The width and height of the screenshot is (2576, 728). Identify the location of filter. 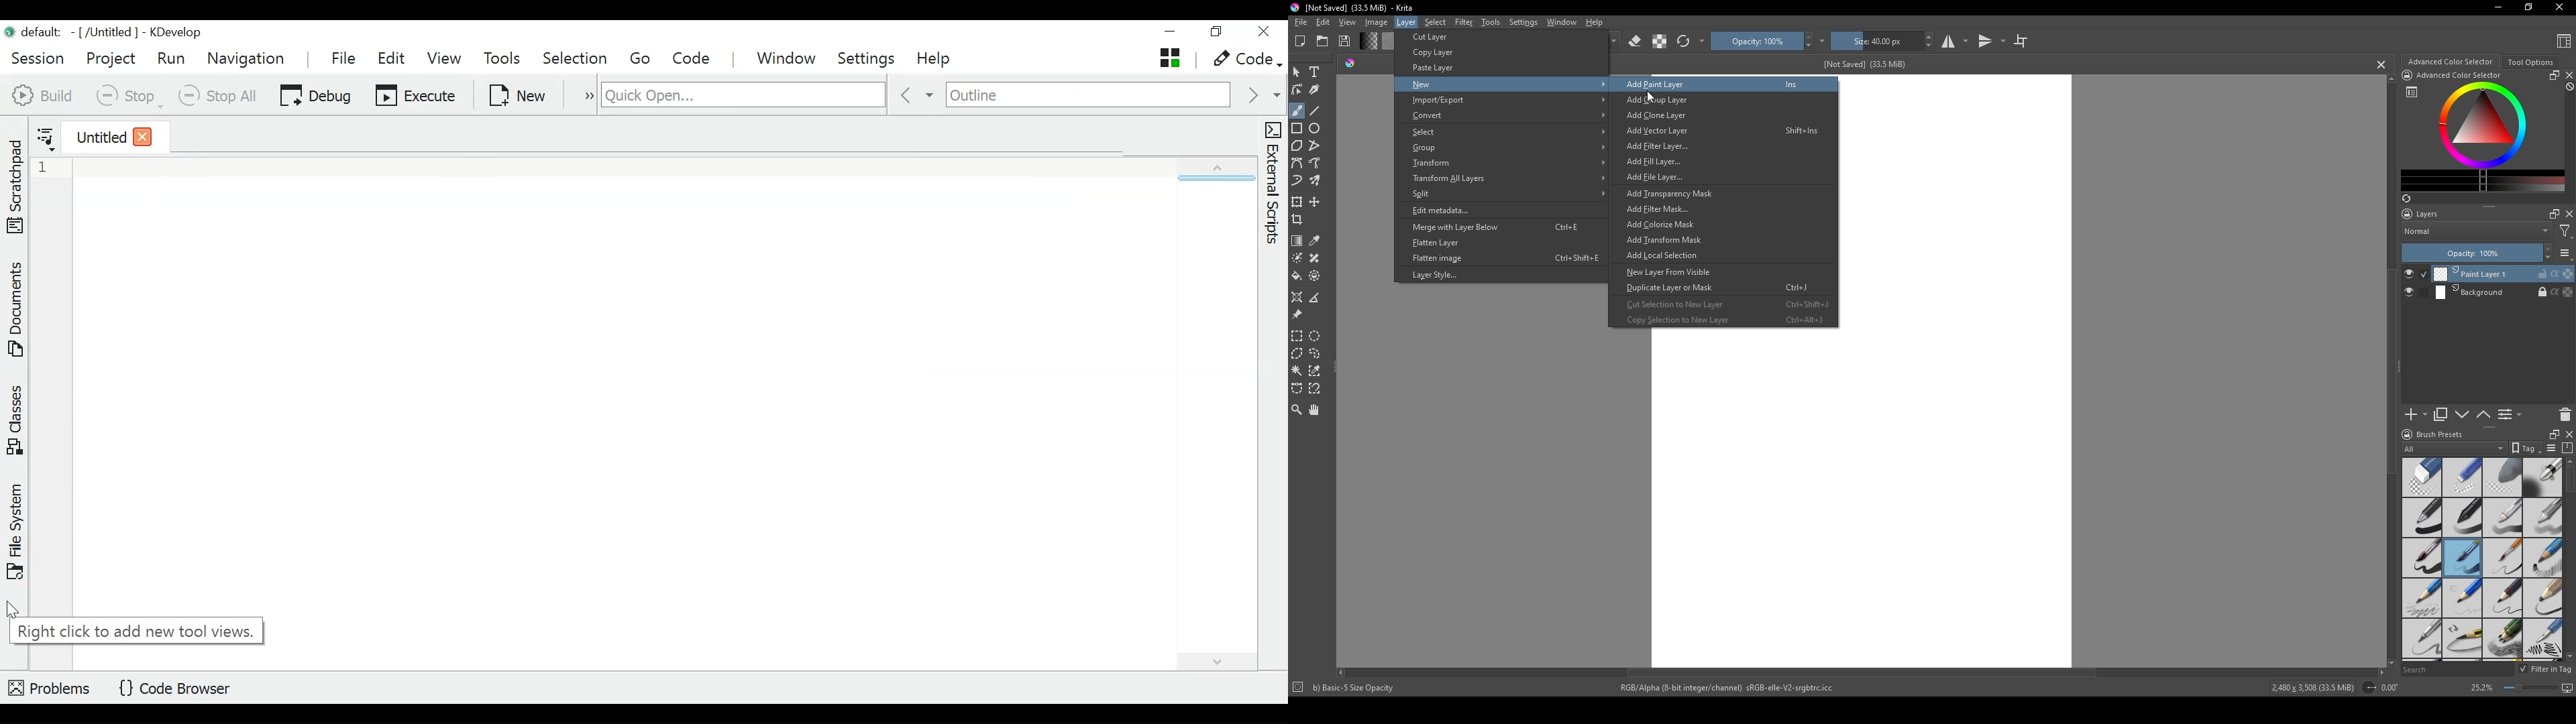
(2565, 231).